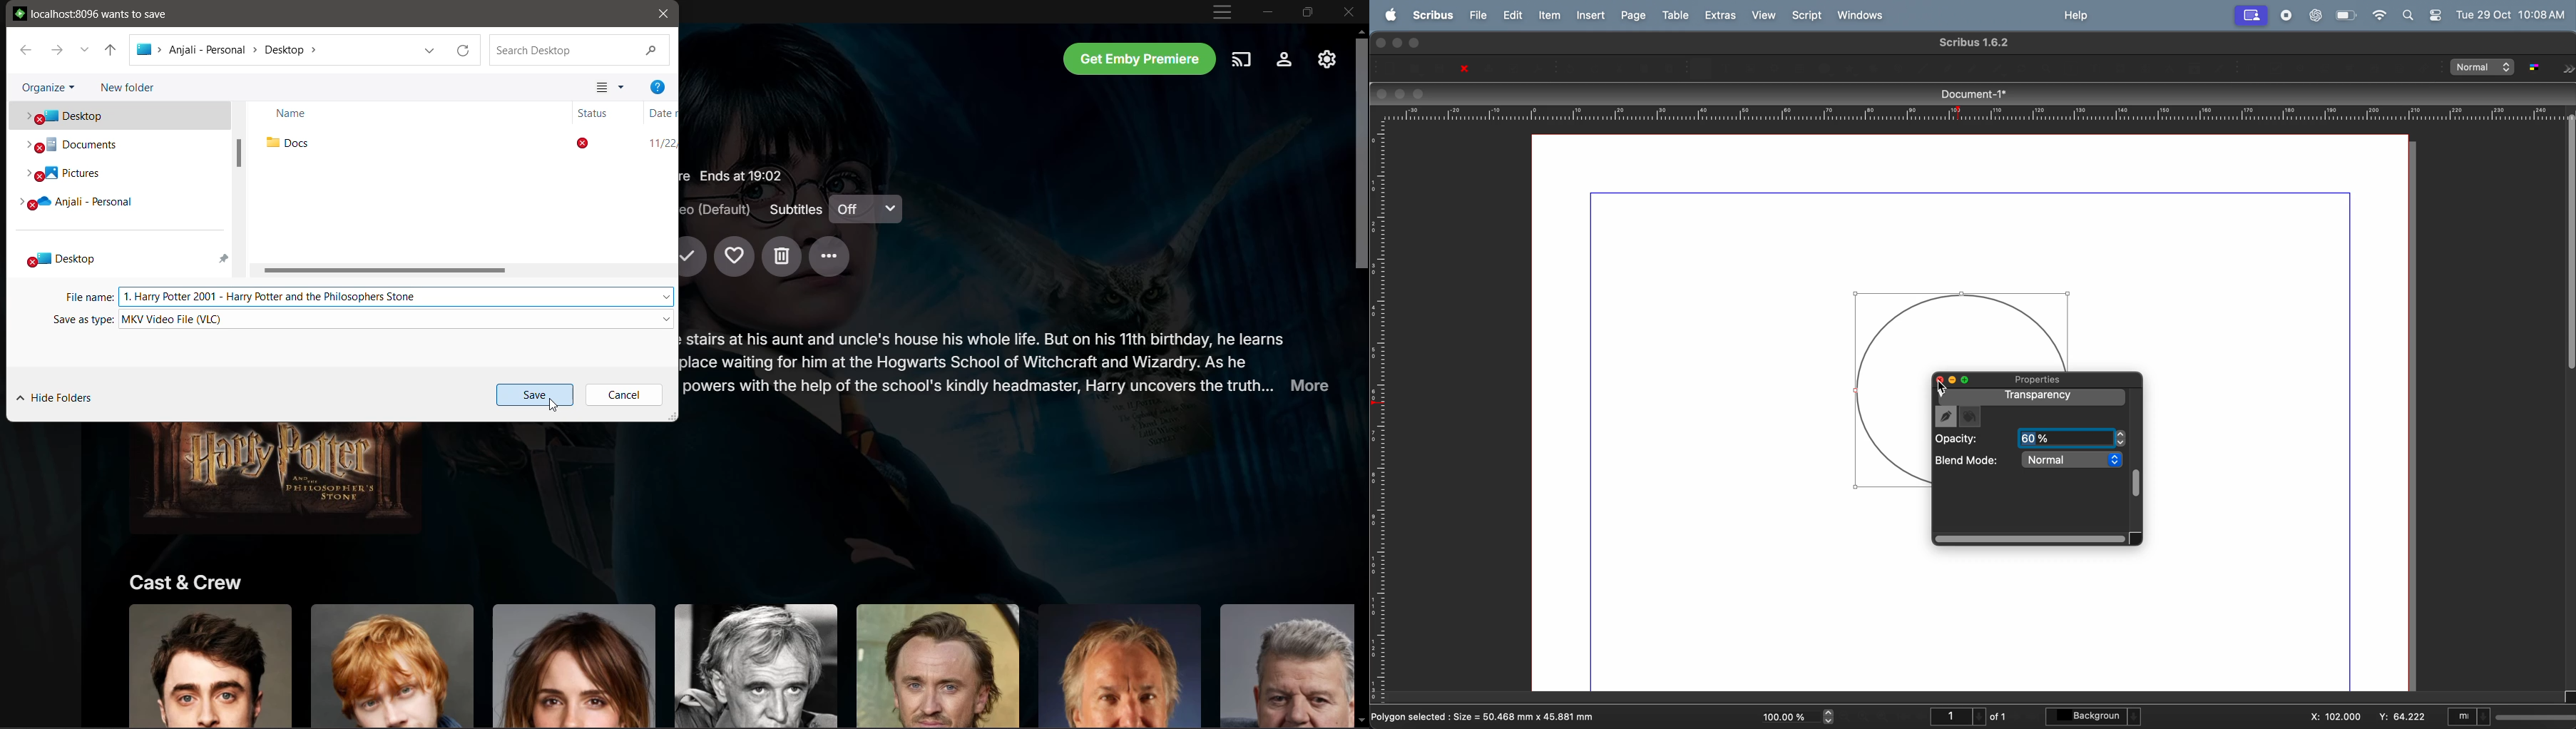  Describe the element at coordinates (1419, 94) in the screenshot. I see `maximize` at that location.